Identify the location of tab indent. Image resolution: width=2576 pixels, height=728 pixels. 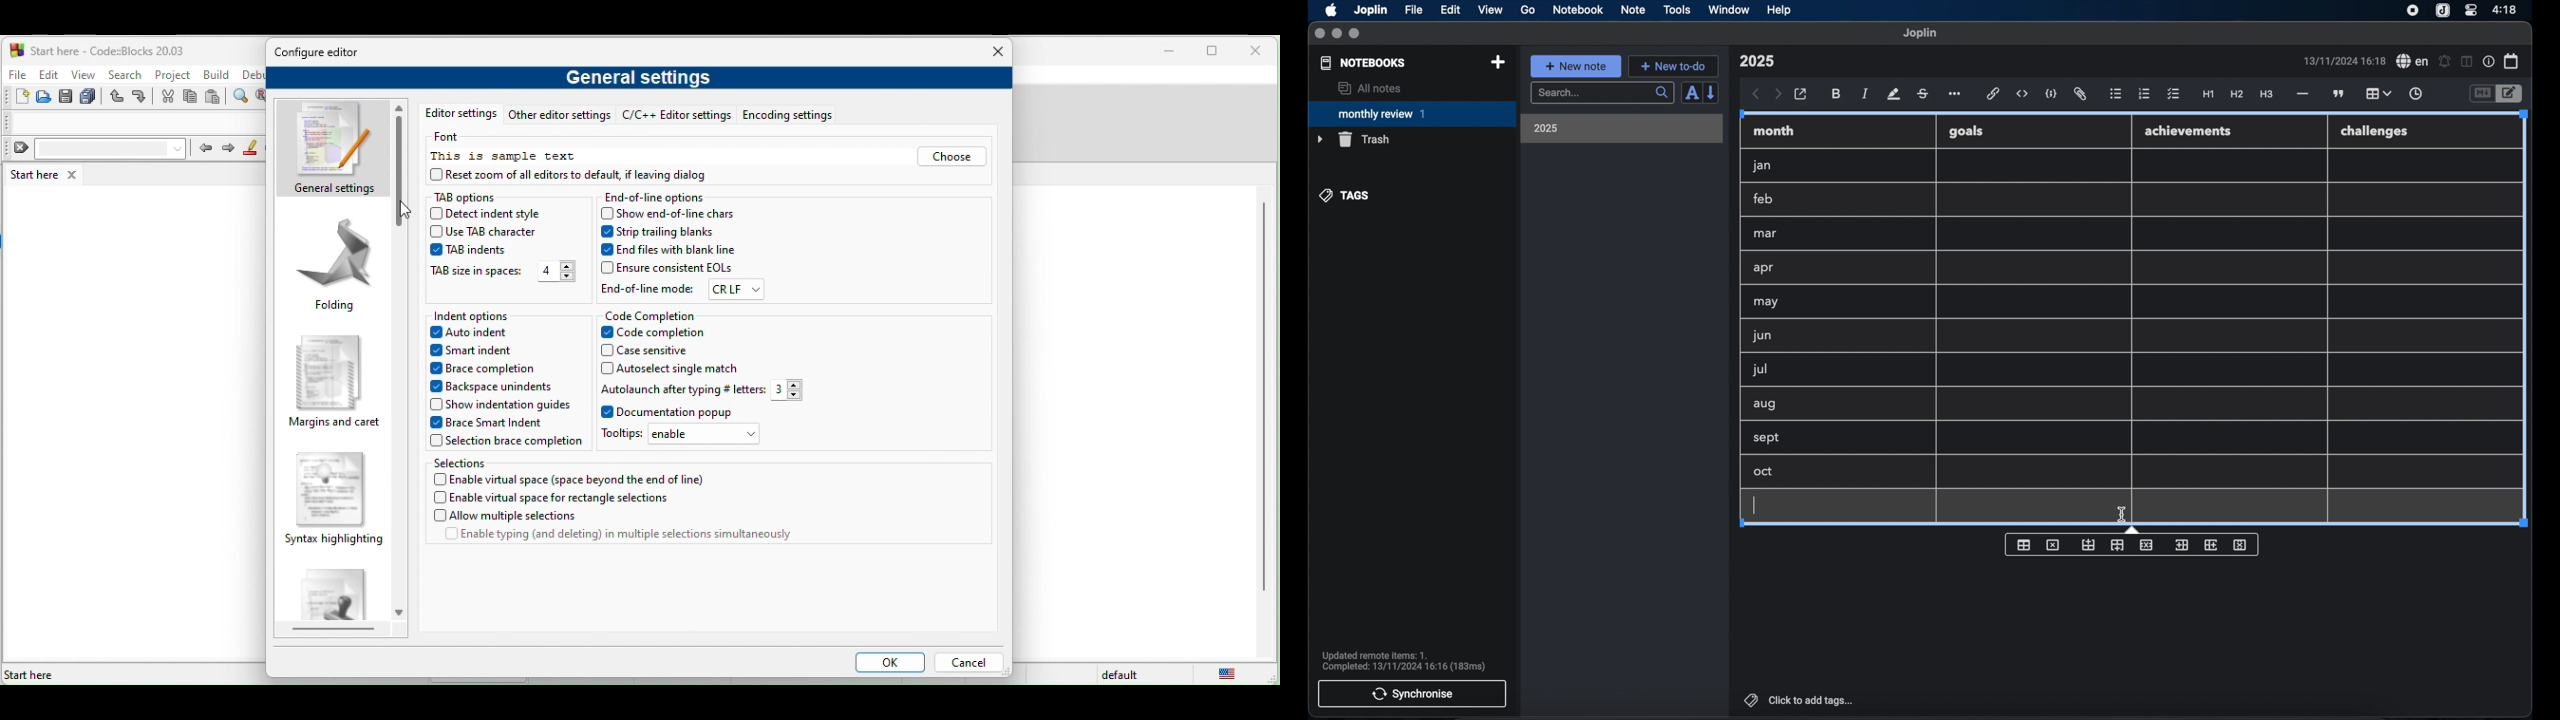
(467, 250).